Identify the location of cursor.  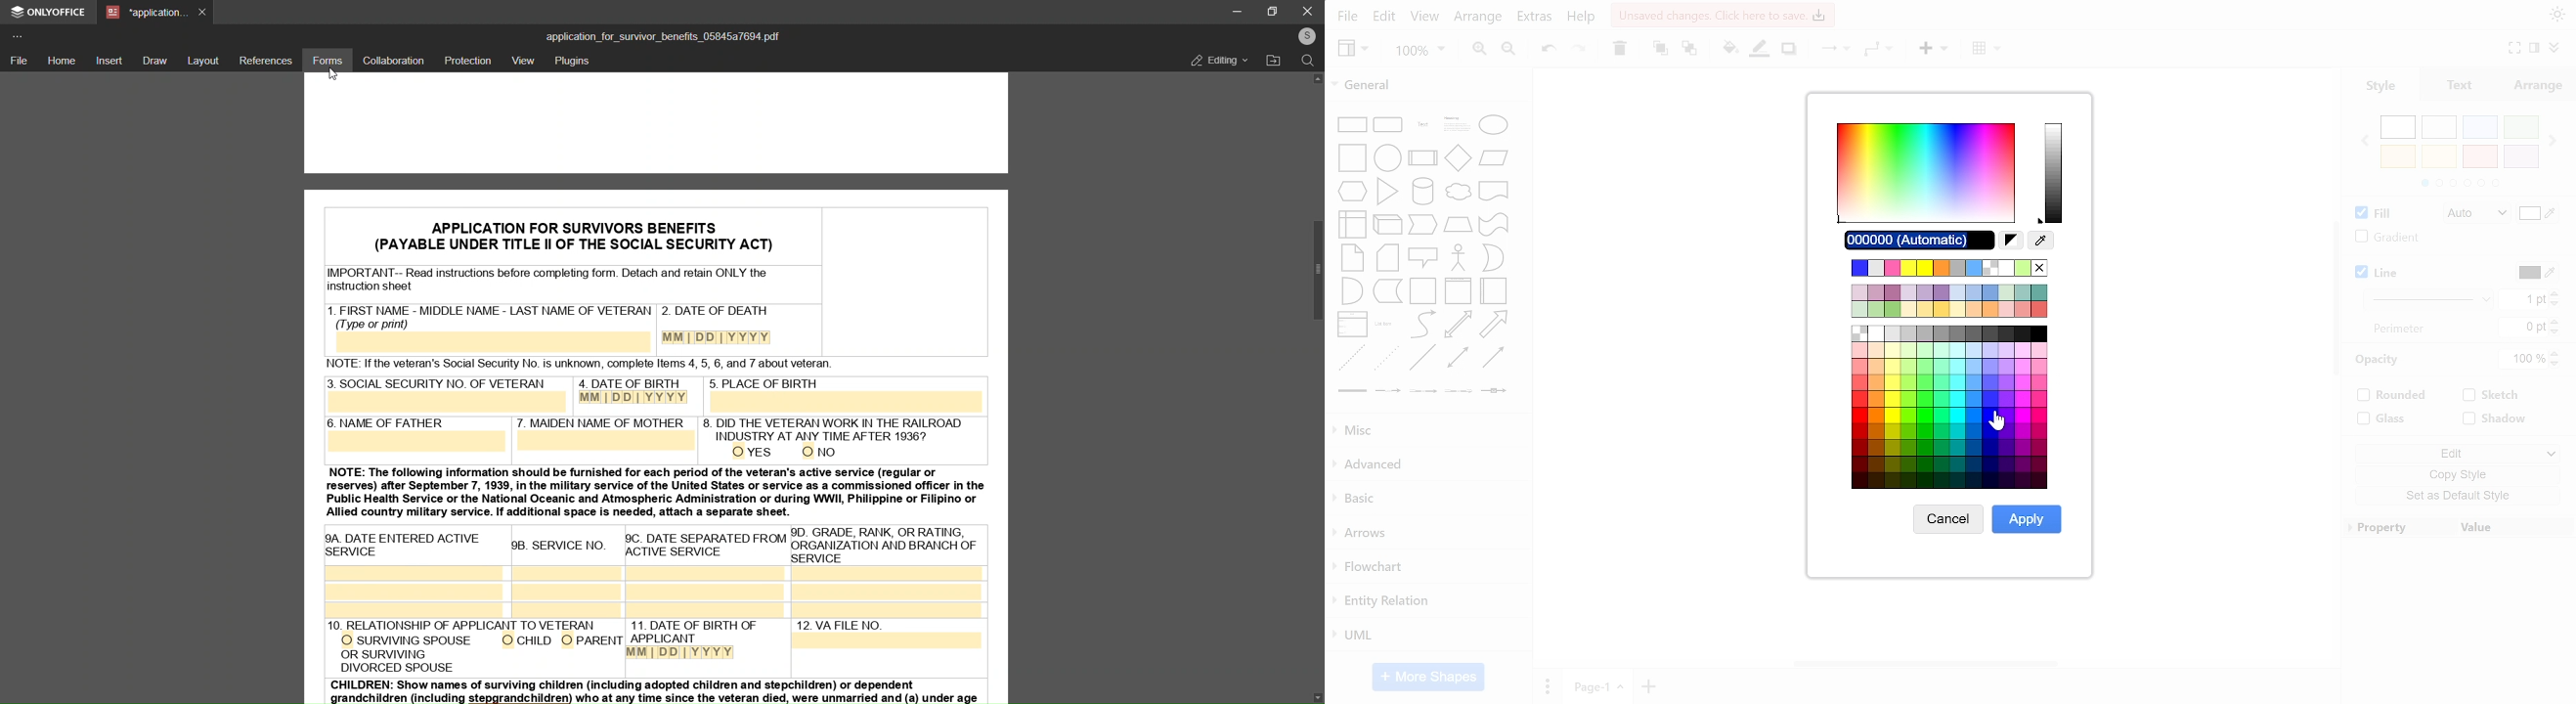
(335, 75).